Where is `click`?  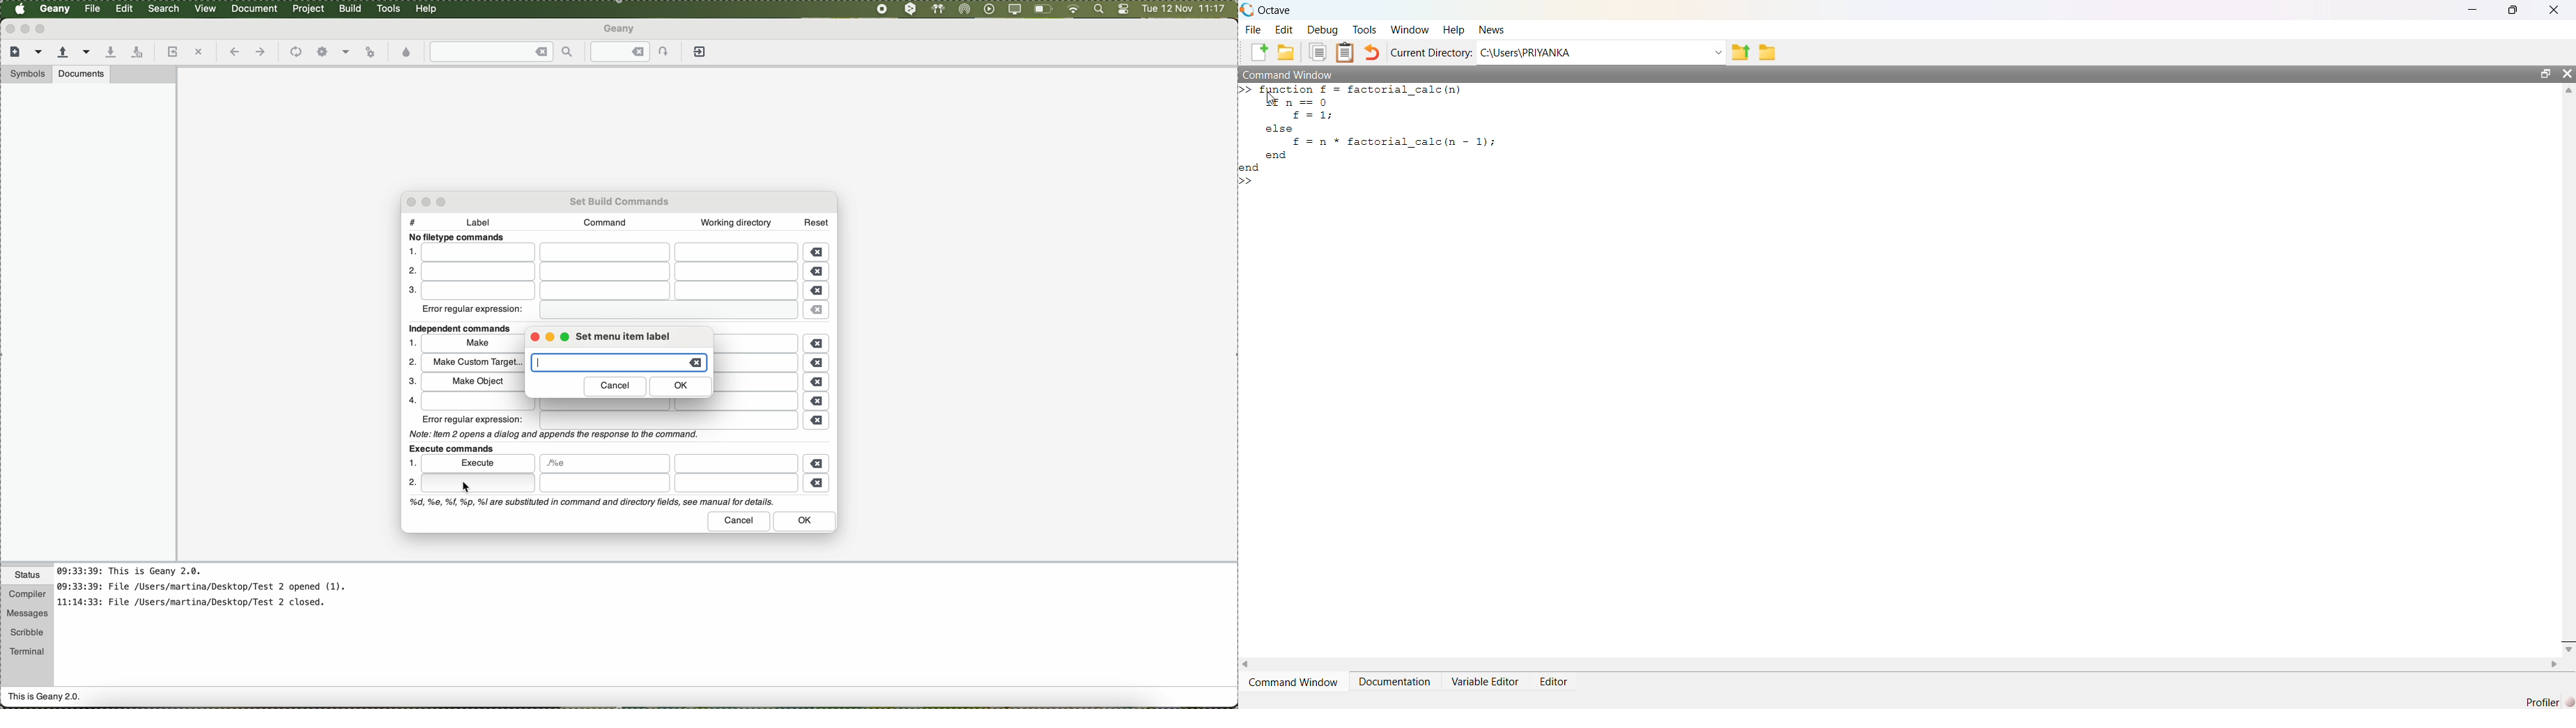
click is located at coordinates (477, 483).